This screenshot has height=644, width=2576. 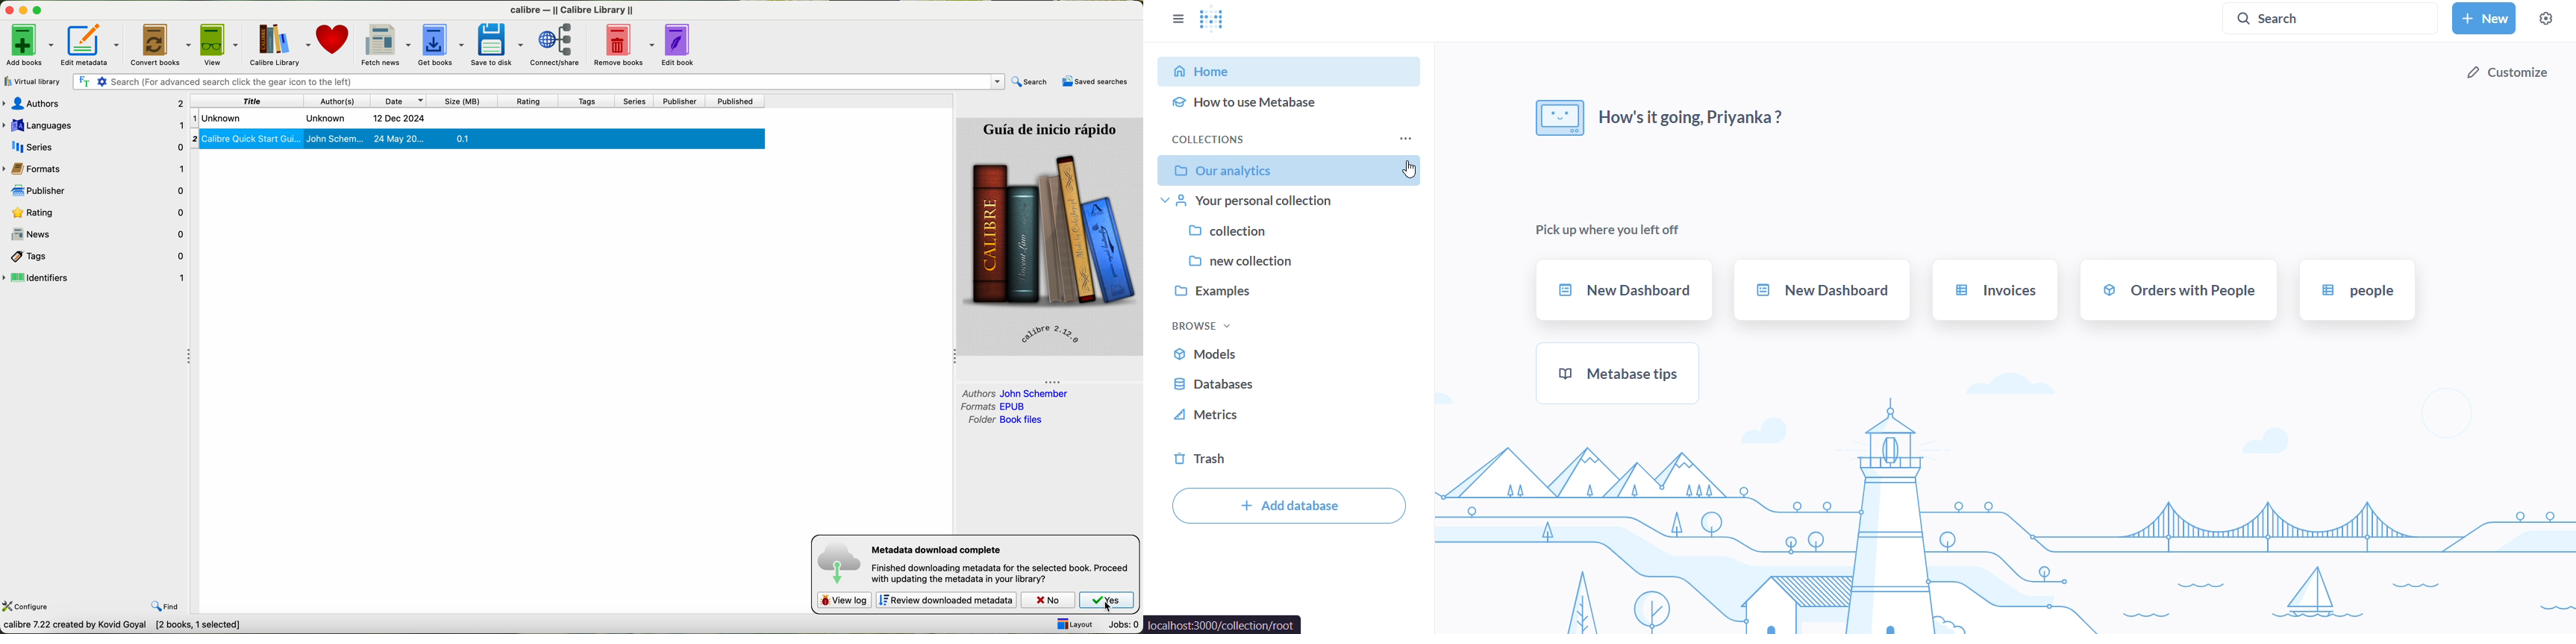 I want to click on publisher, so click(x=678, y=101).